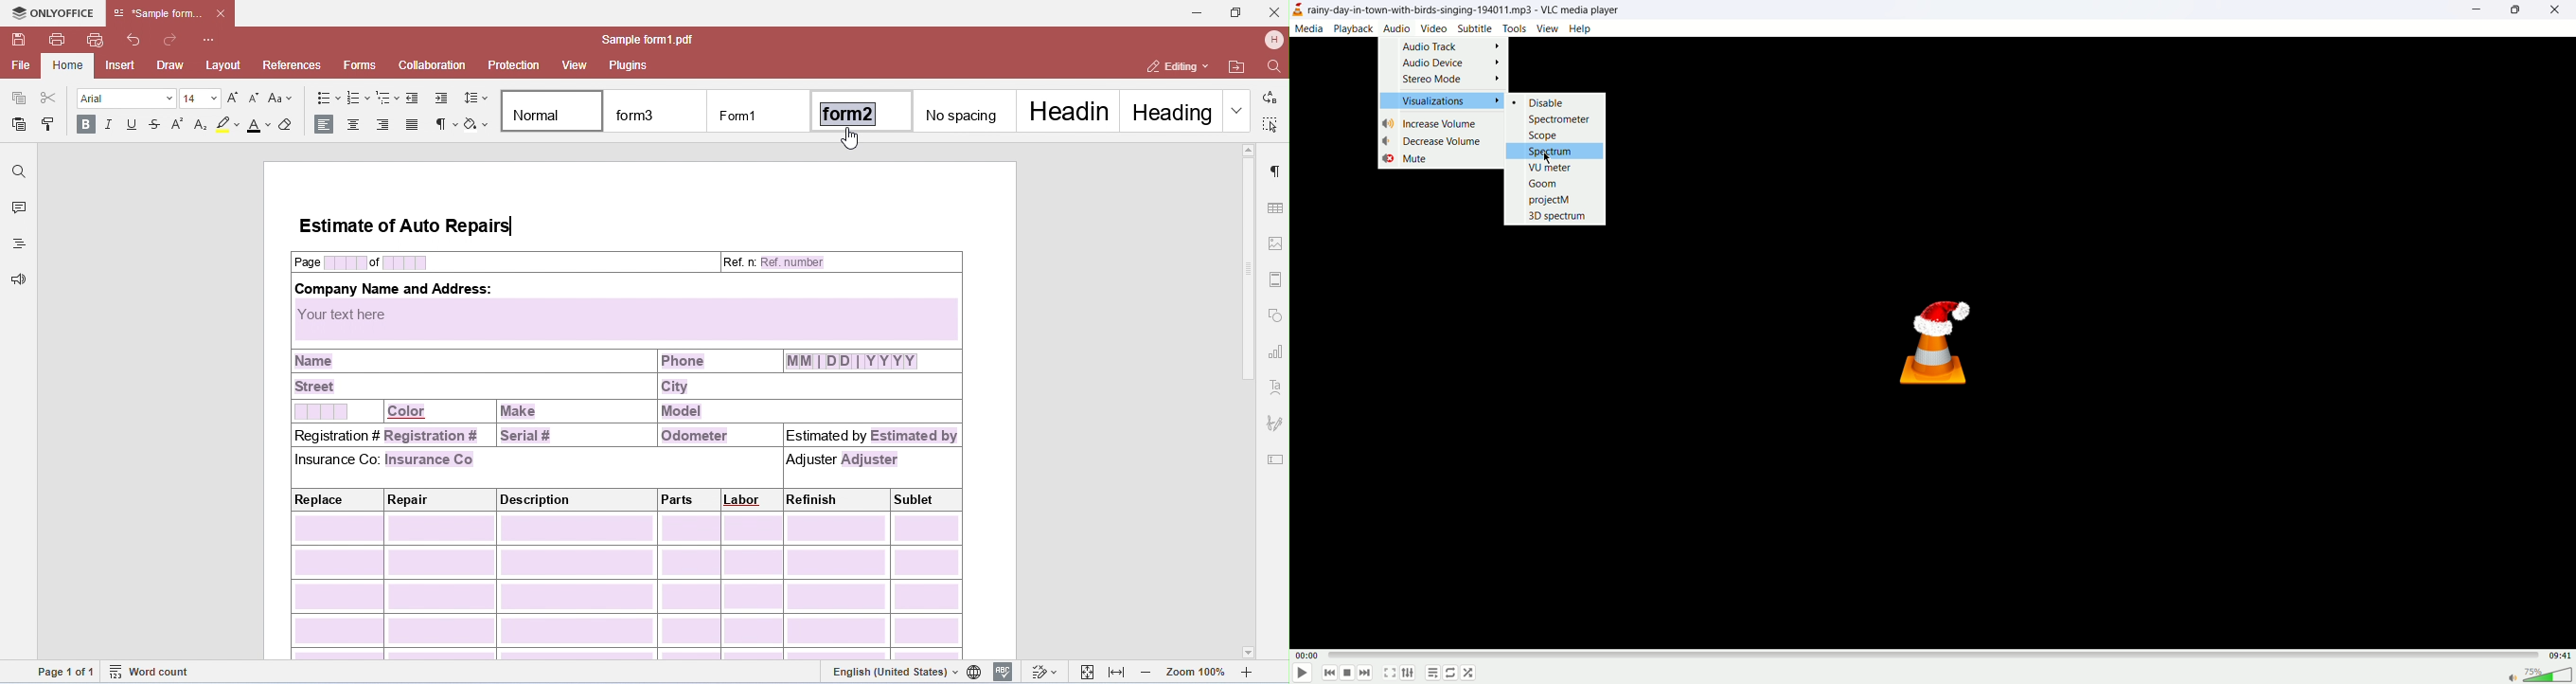  Describe the element at coordinates (1451, 64) in the screenshot. I see `audio device` at that location.